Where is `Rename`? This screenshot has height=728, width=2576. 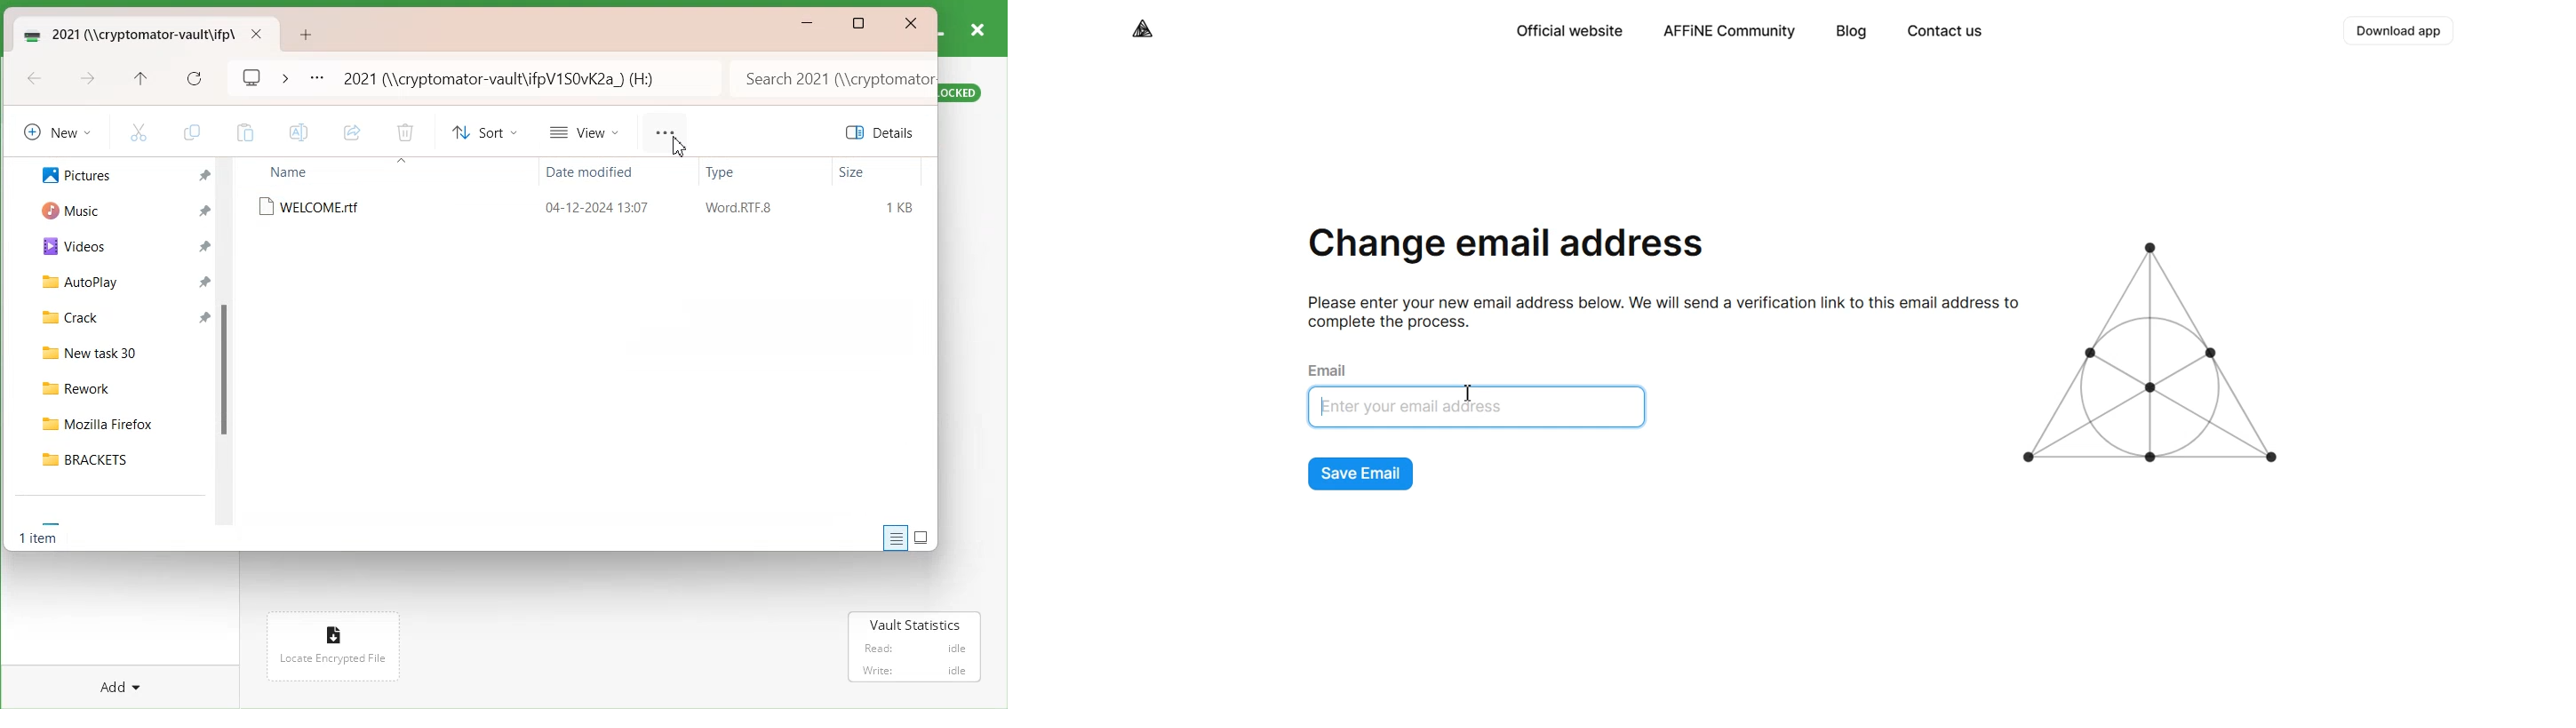 Rename is located at coordinates (299, 132).